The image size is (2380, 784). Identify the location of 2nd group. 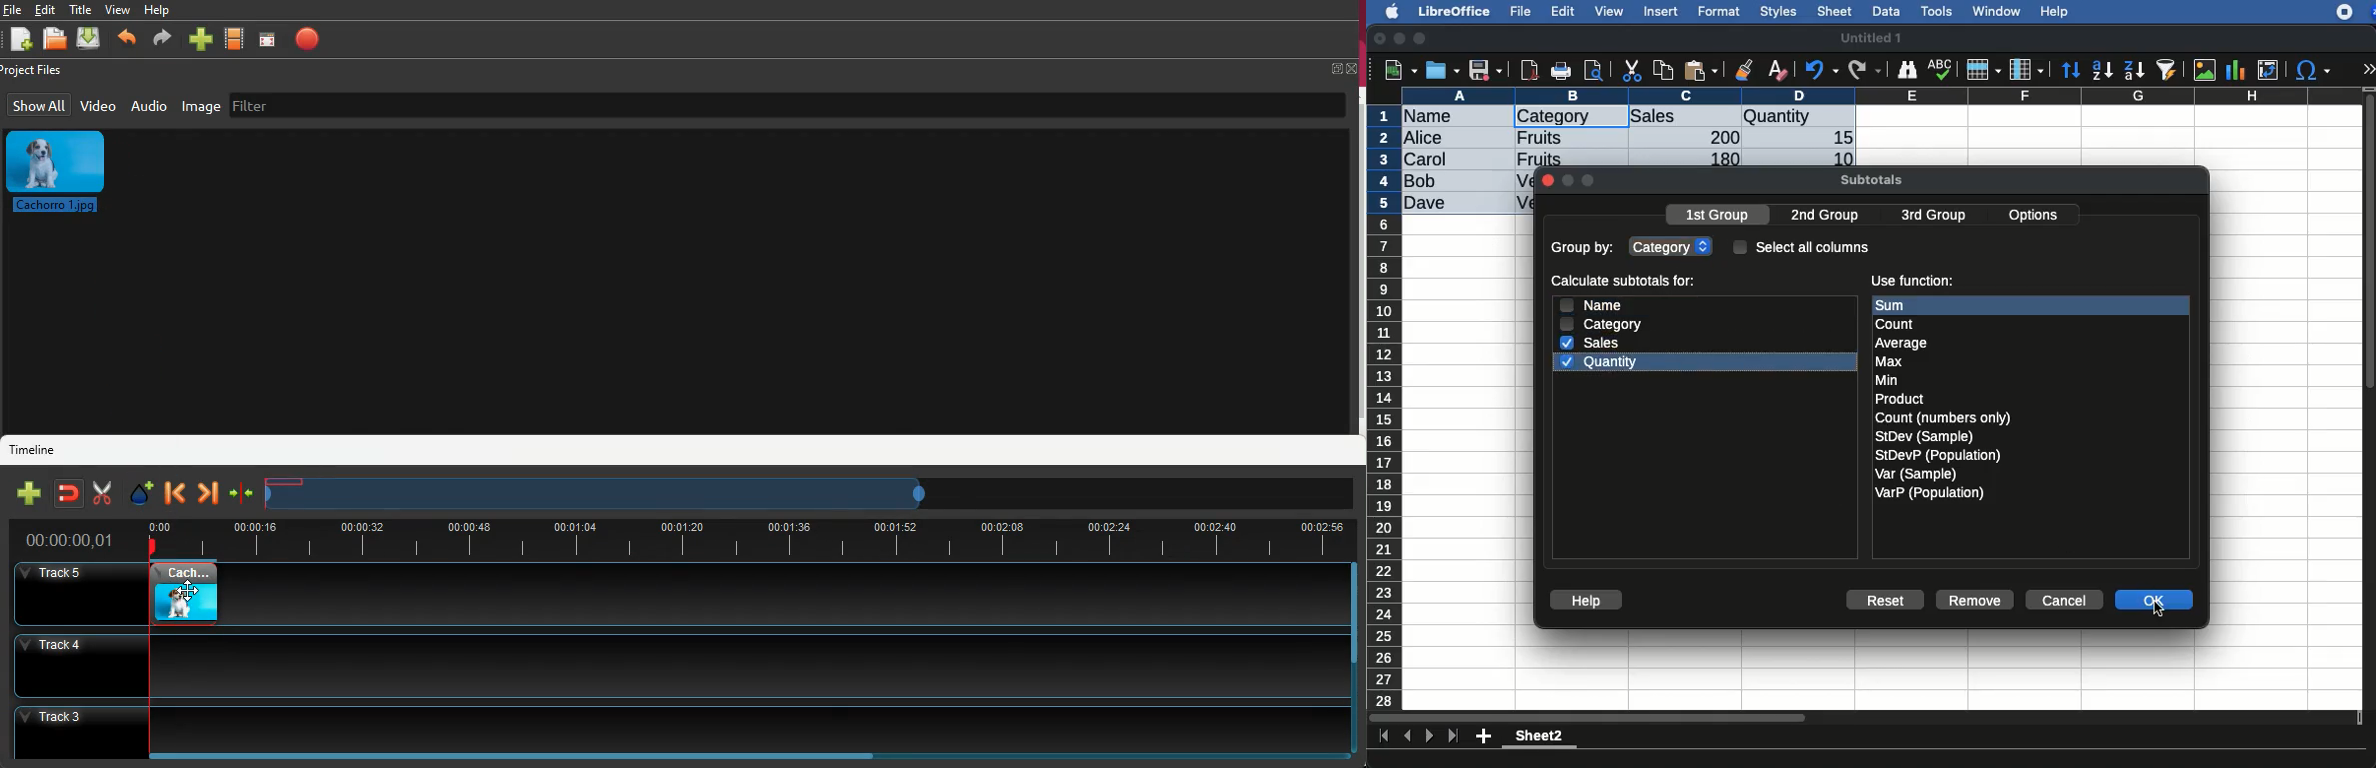
(1830, 216).